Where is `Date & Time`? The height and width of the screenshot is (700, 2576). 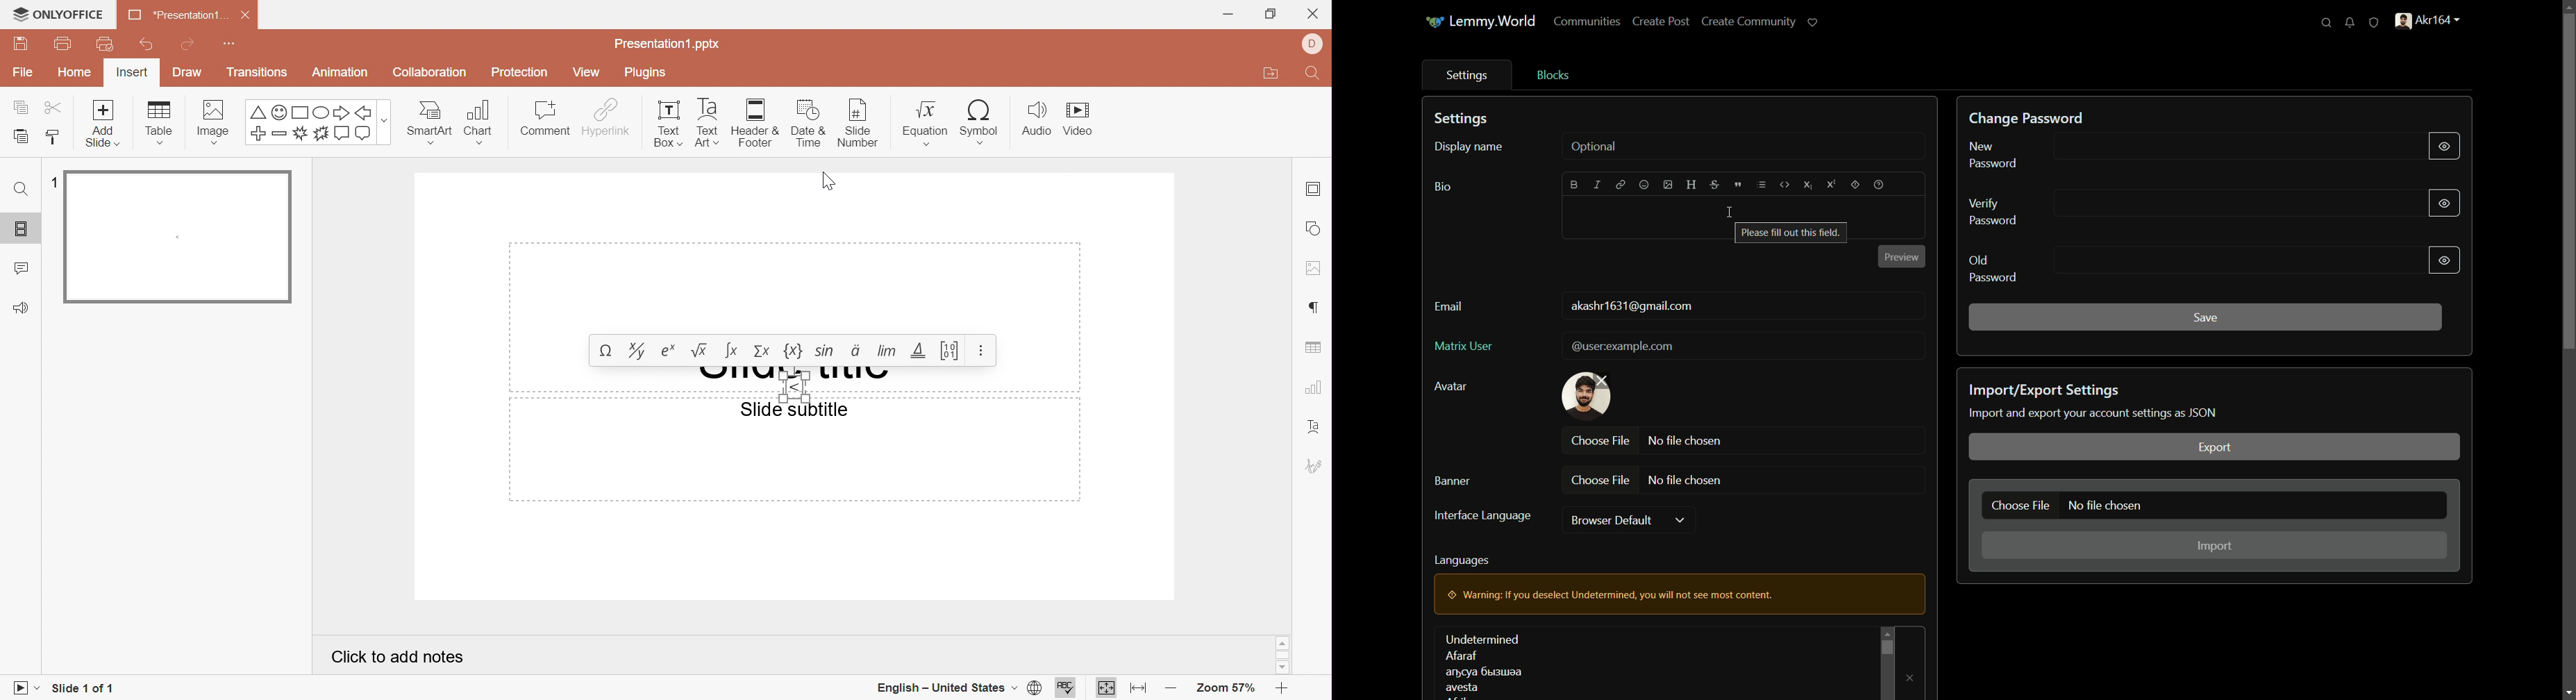
Date & Time is located at coordinates (810, 122).